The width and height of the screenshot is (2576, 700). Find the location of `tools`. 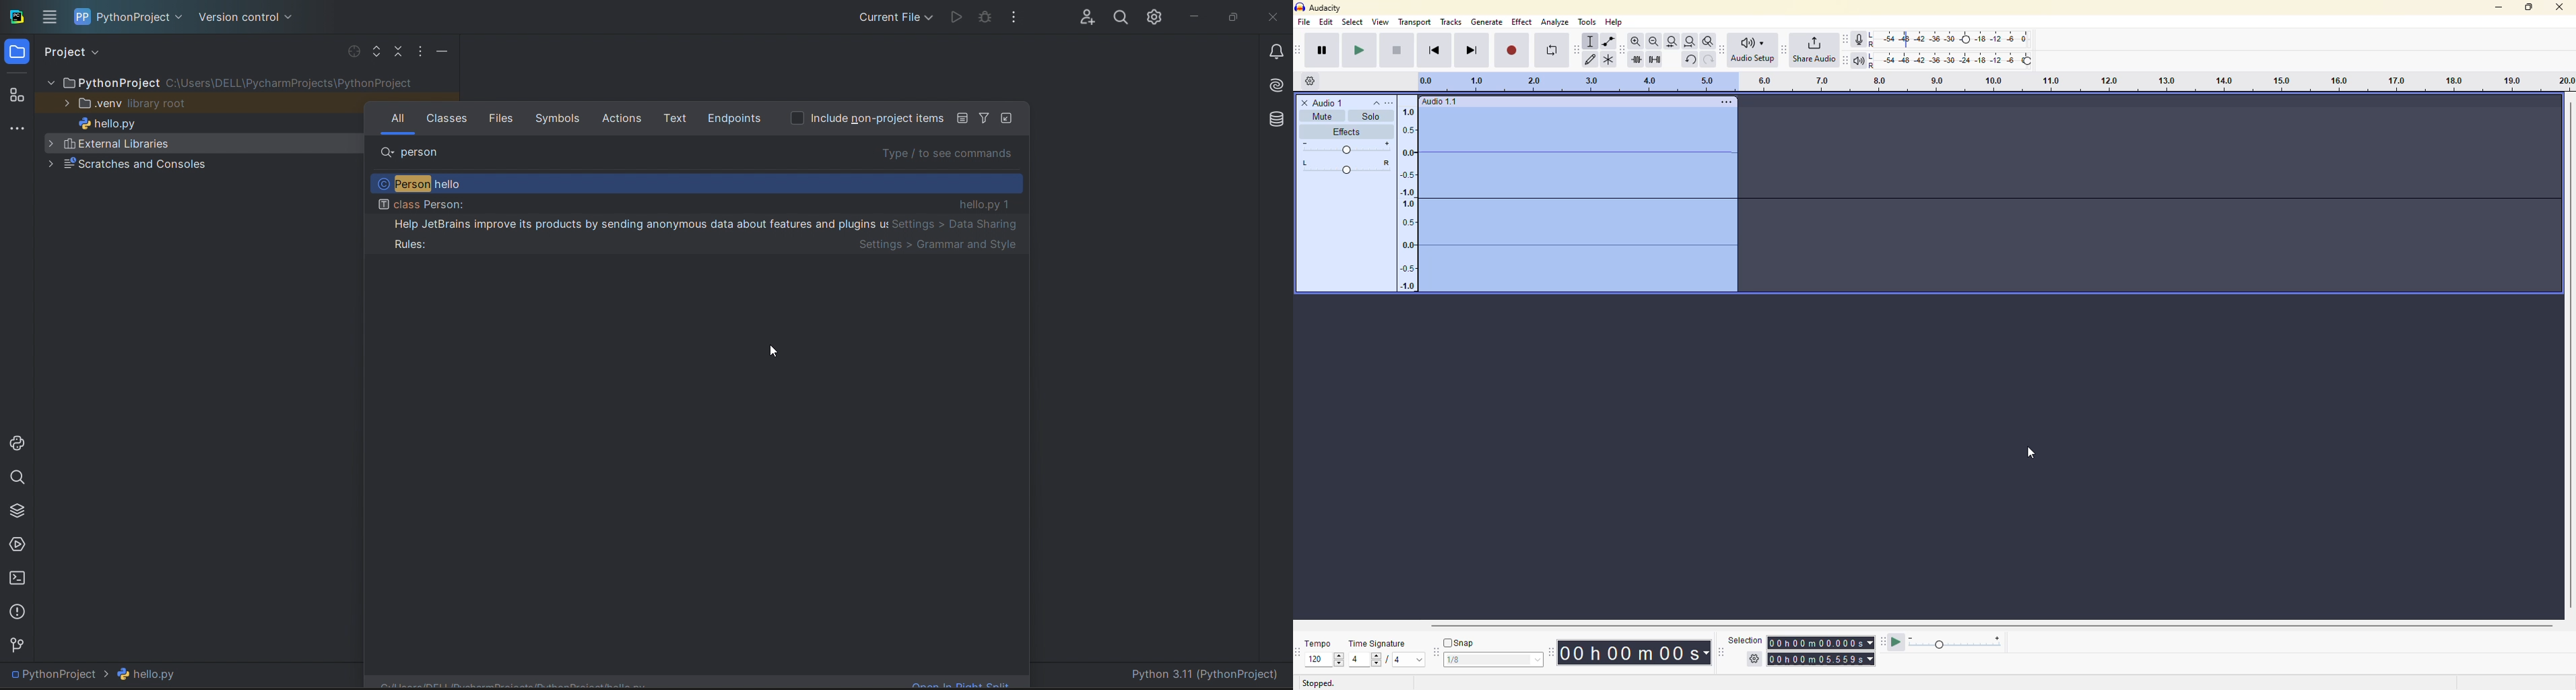

tools is located at coordinates (1586, 21).